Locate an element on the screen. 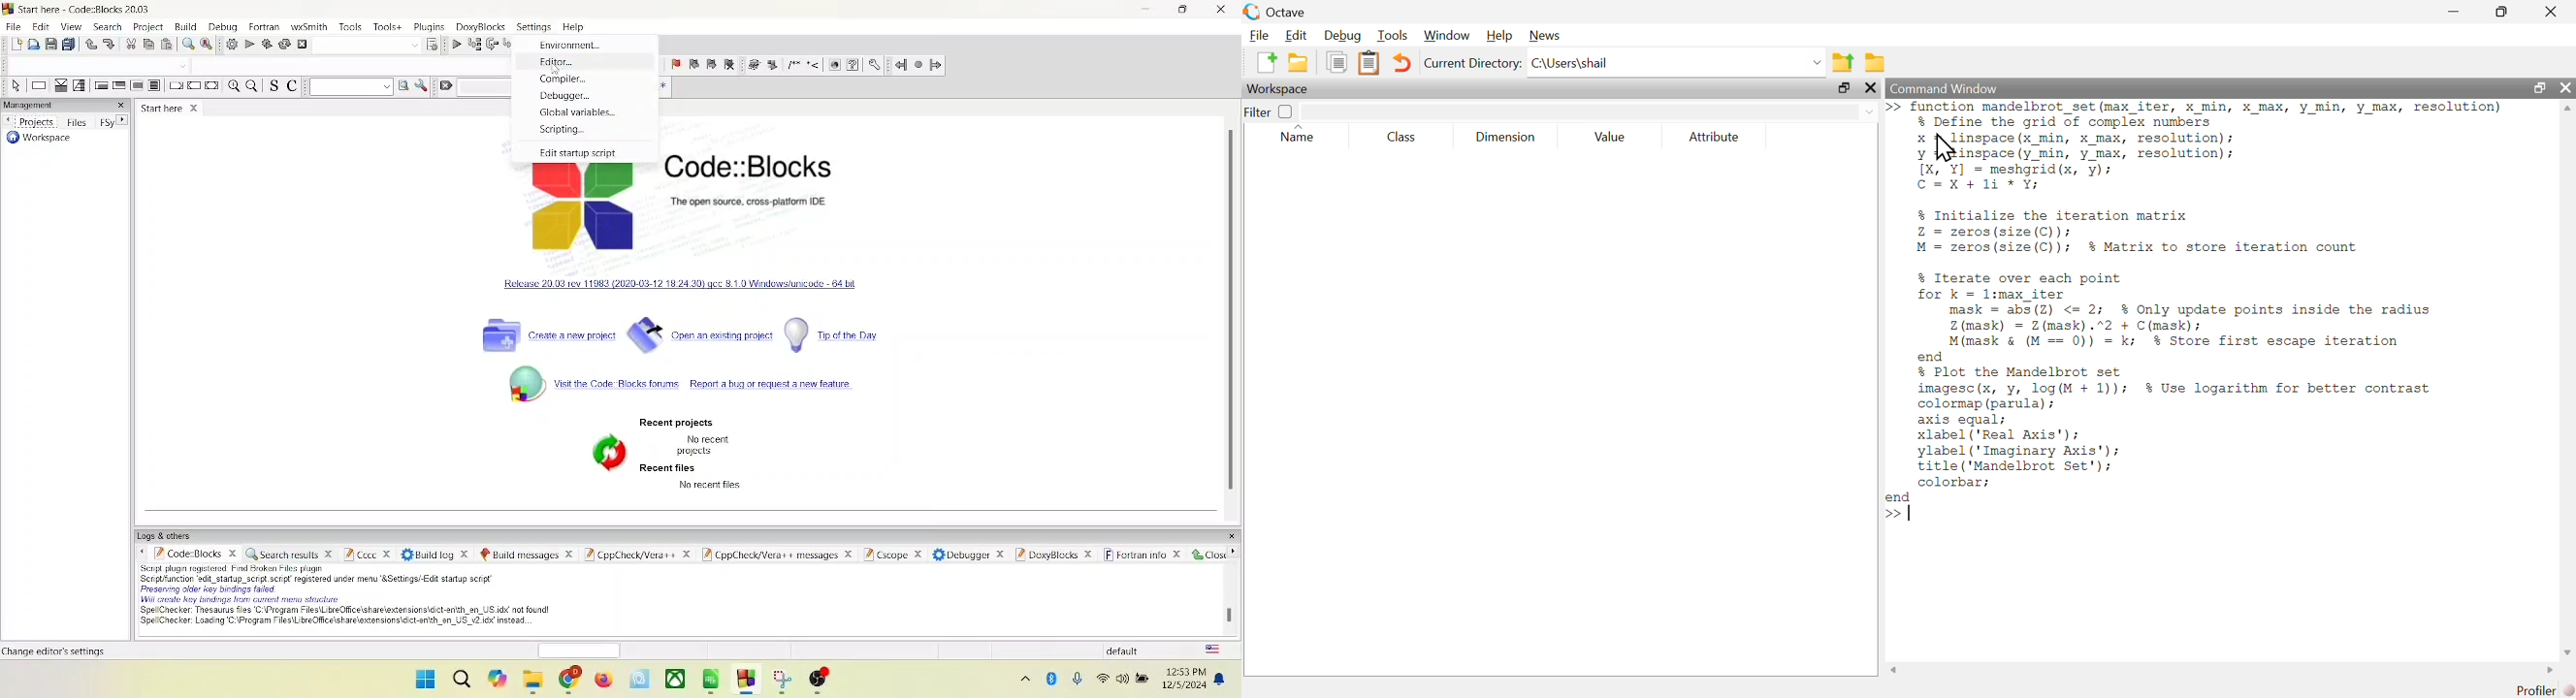 The width and height of the screenshot is (2576, 700). help is located at coordinates (573, 27).